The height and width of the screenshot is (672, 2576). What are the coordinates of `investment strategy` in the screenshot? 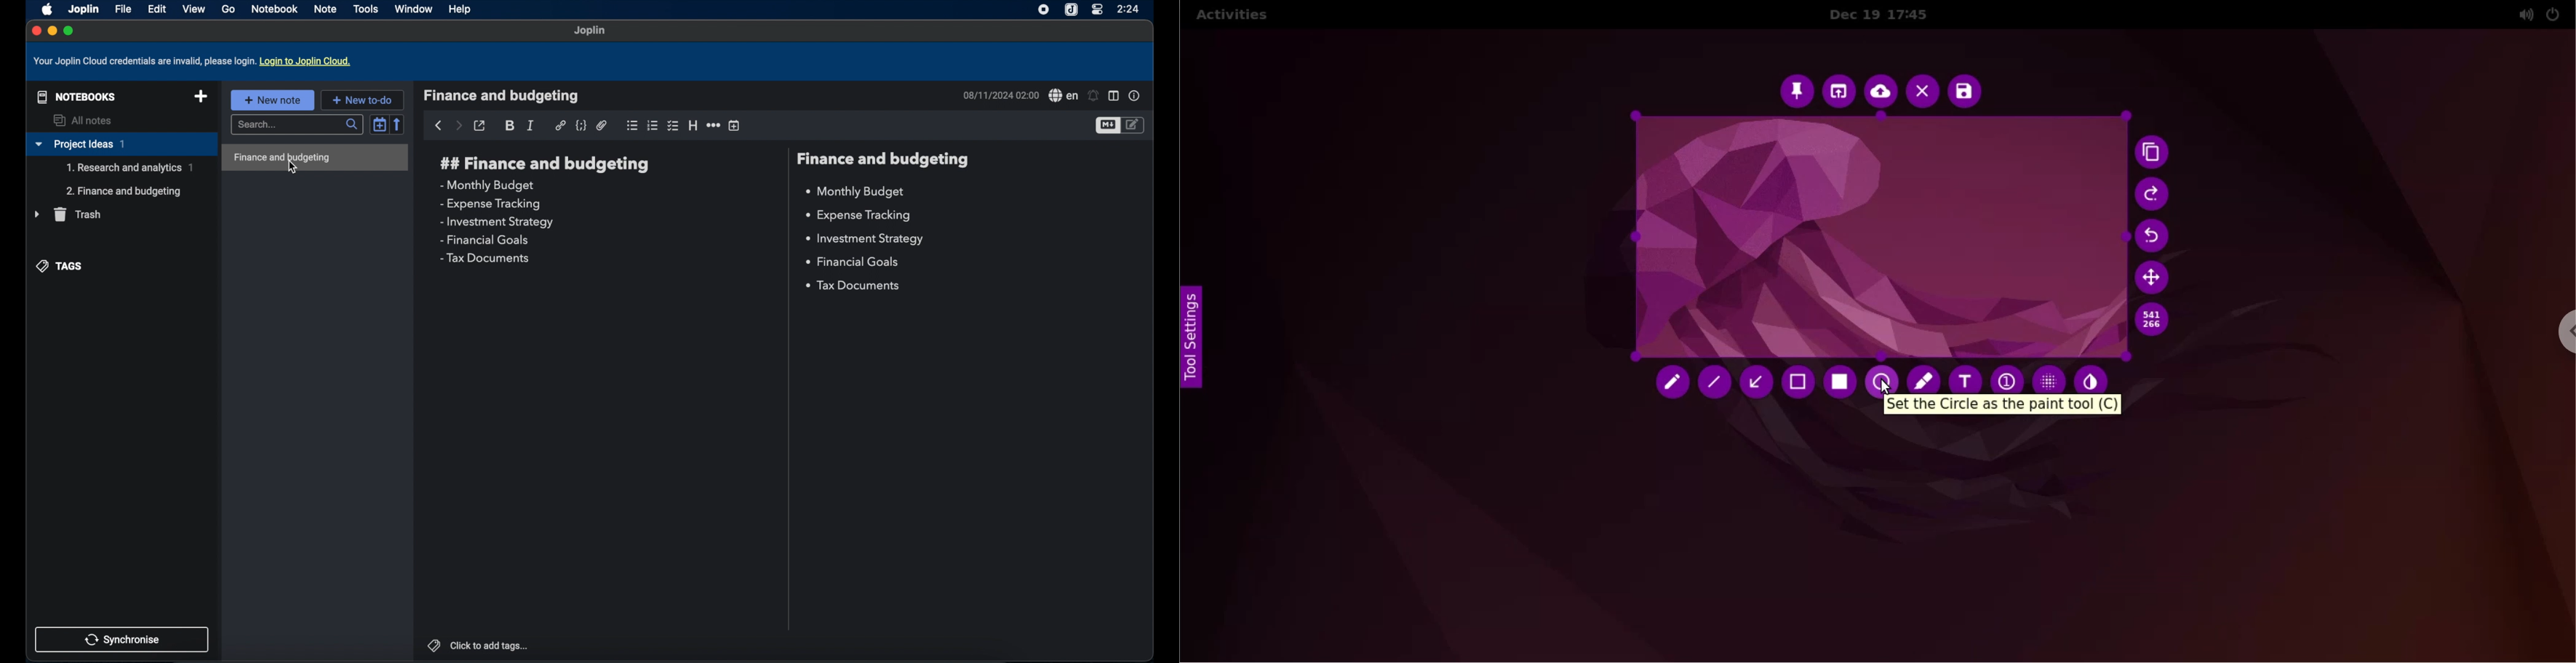 It's located at (498, 222).